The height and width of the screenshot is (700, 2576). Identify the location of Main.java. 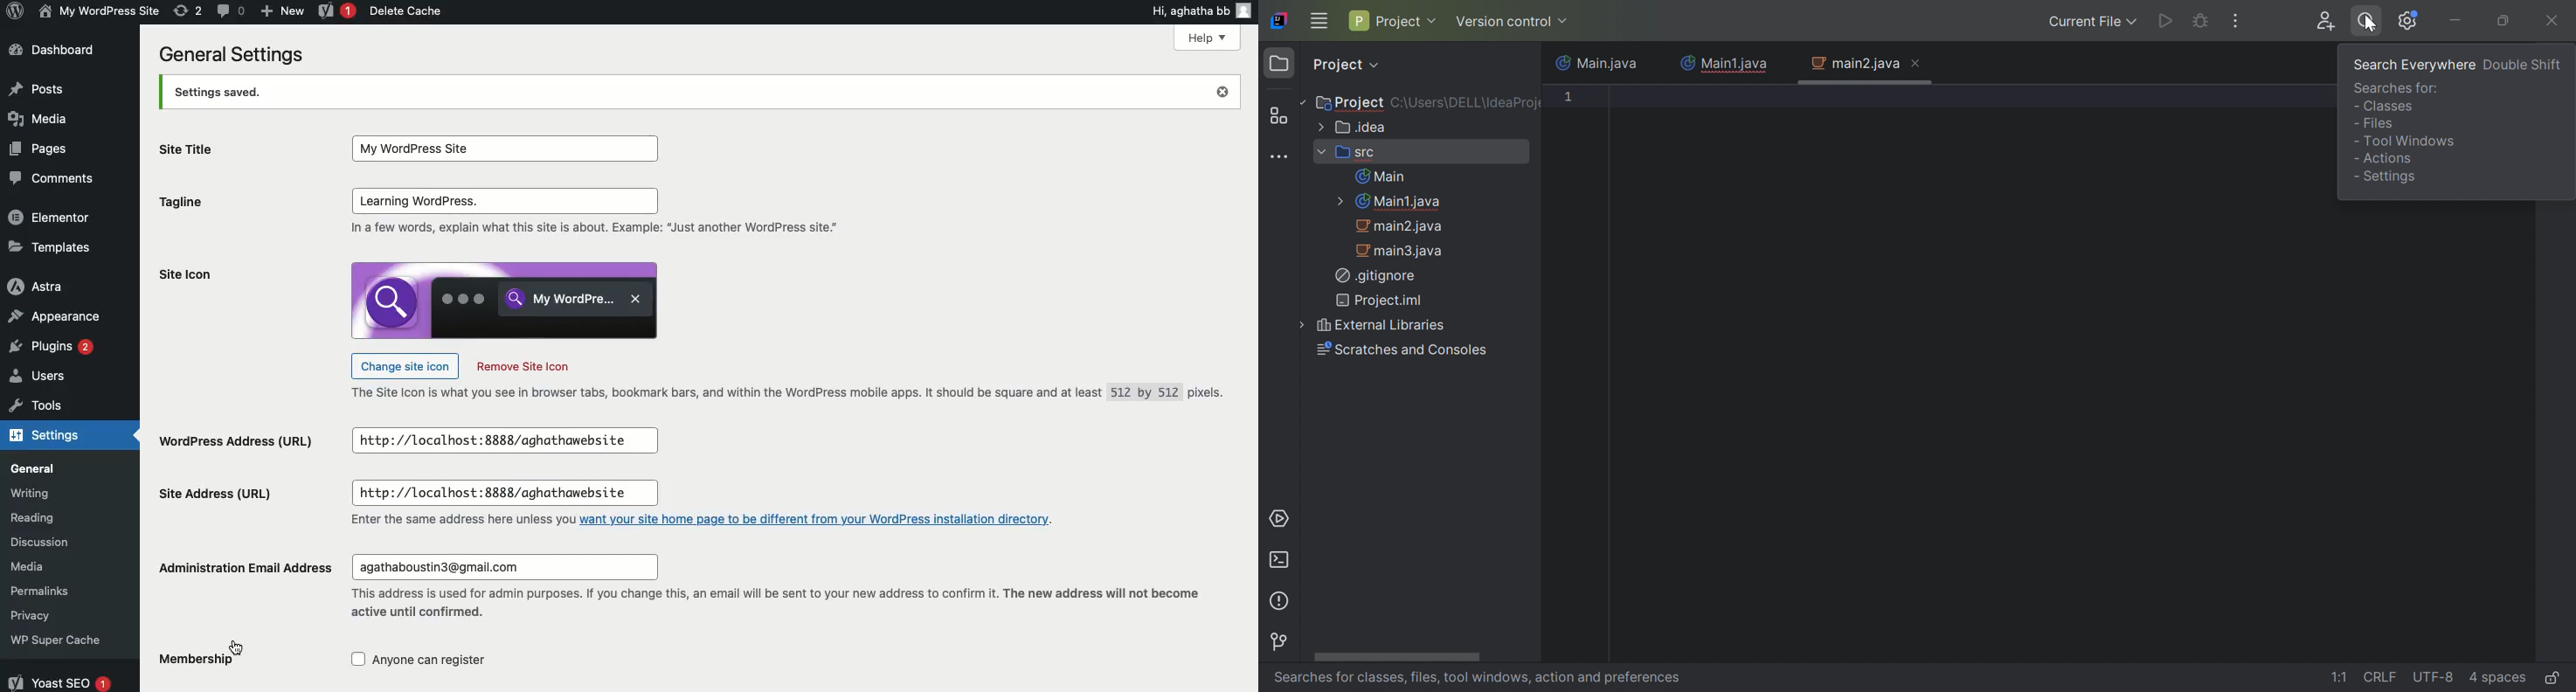
(1601, 63).